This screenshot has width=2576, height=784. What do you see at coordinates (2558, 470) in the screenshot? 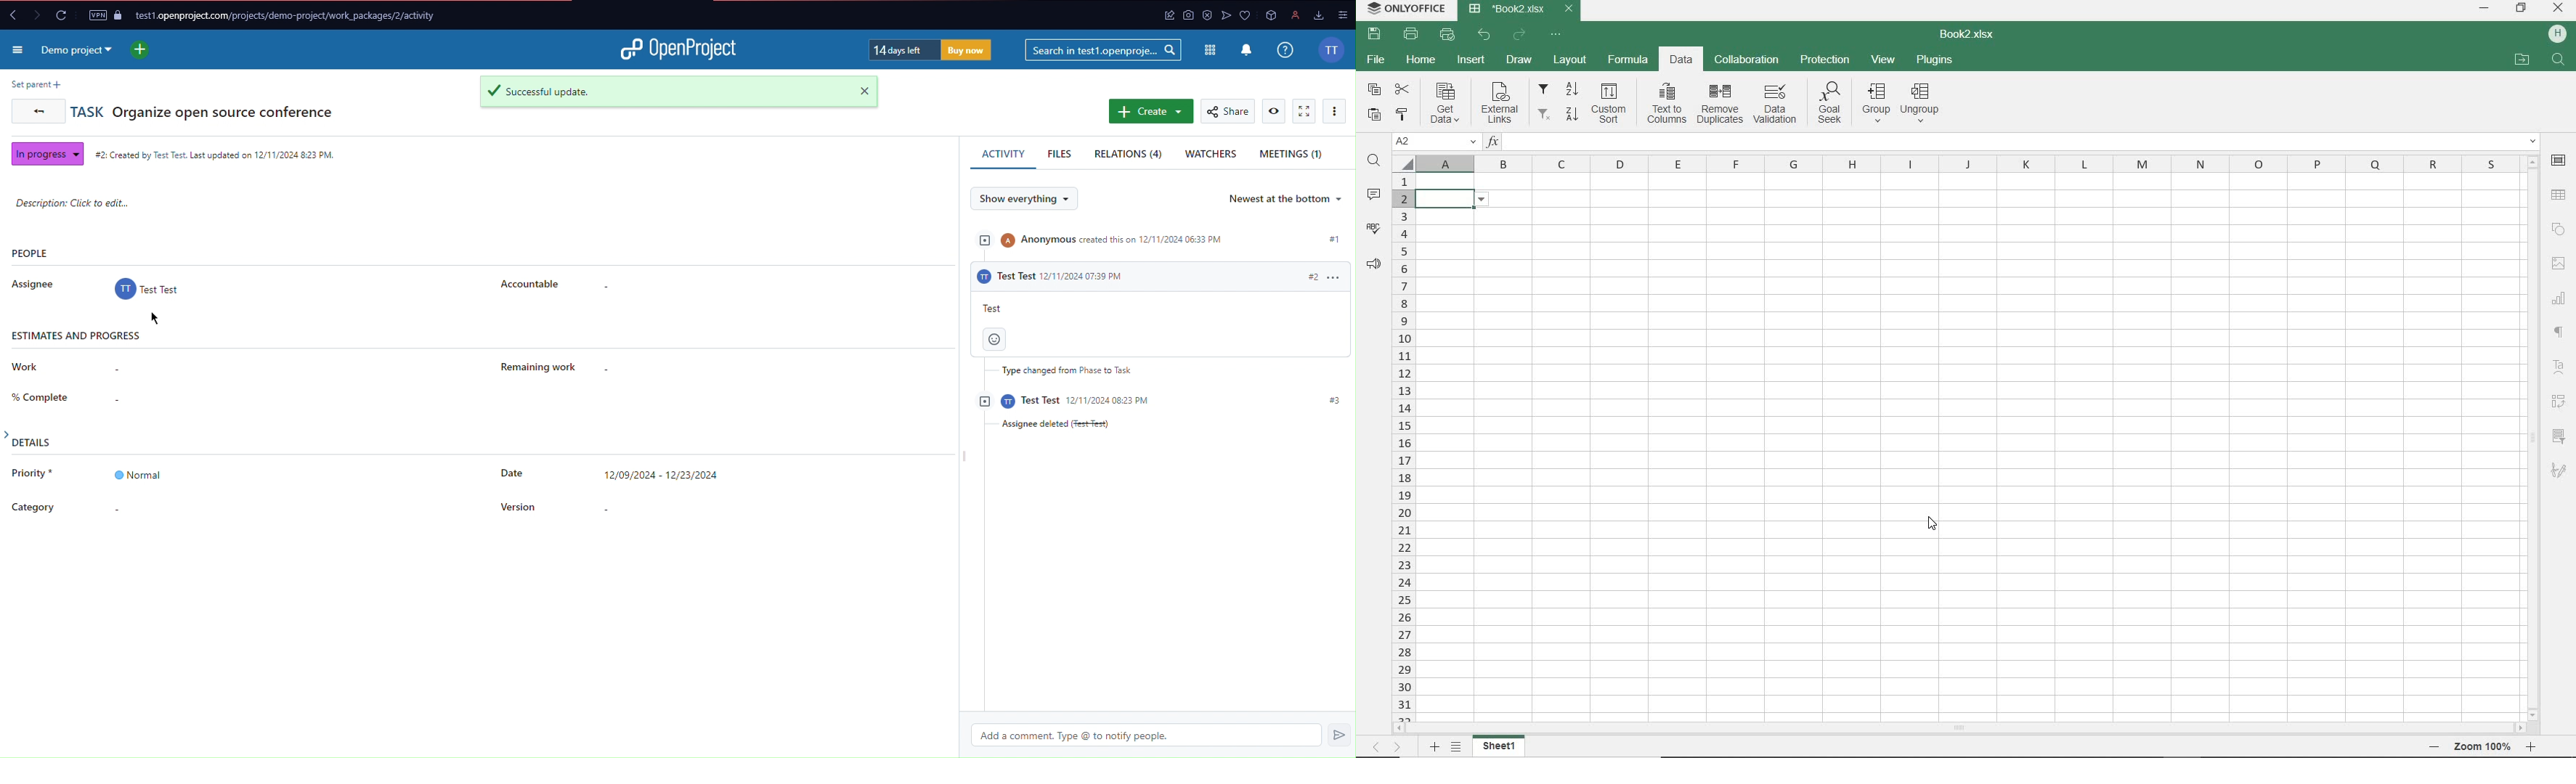
I see `SIGNATURE` at bounding box center [2558, 470].